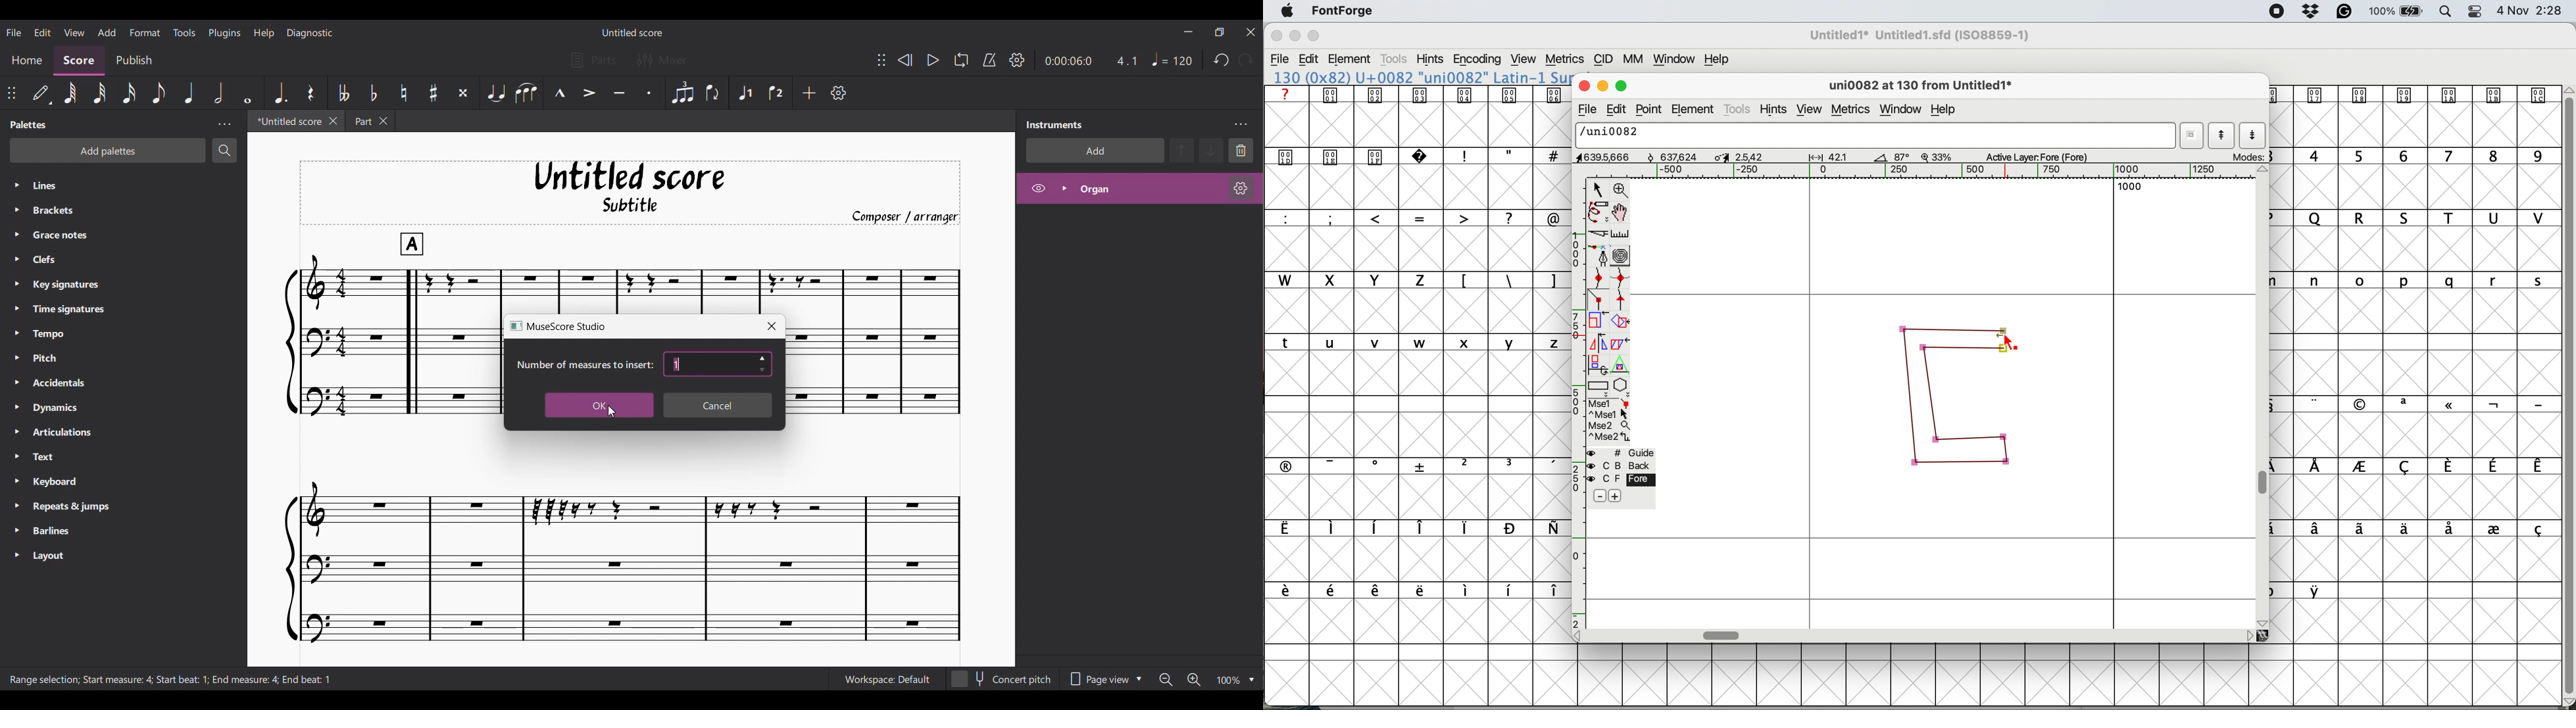 The image size is (2576, 728). Describe the element at coordinates (1937, 157) in the screenshot. I see `zoom factor` at that location.